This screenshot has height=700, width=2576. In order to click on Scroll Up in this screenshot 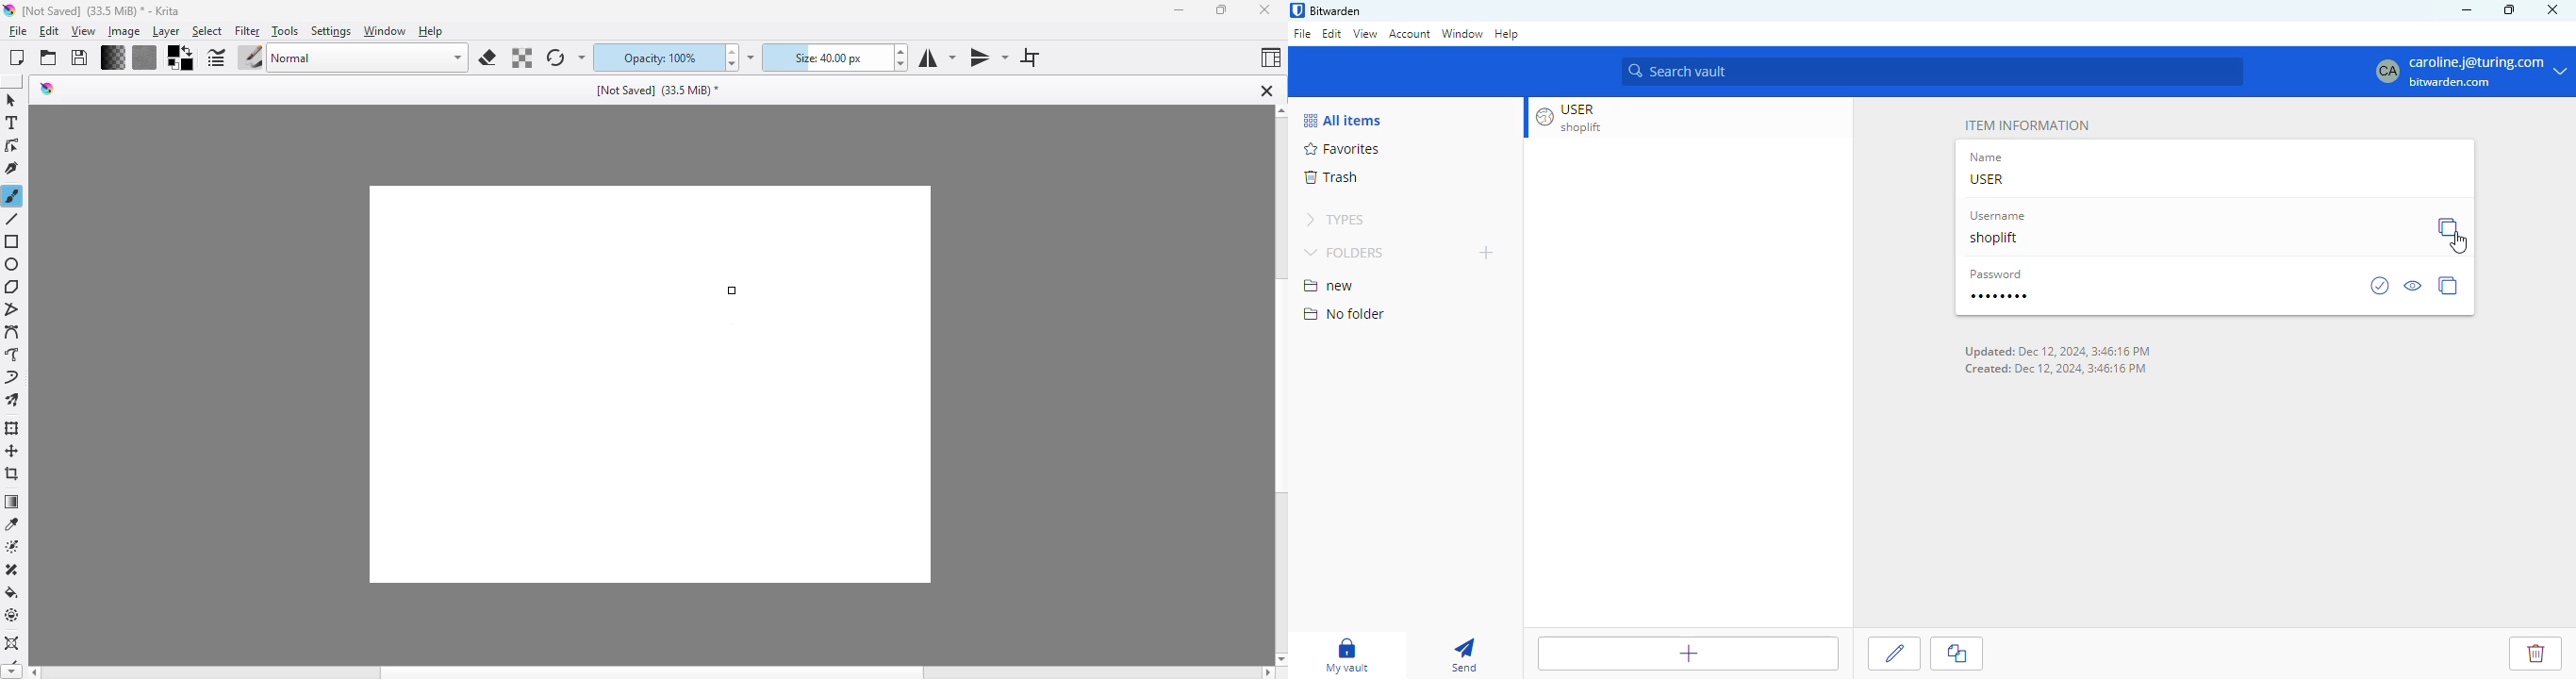, I will do `click(1280, 112)`.